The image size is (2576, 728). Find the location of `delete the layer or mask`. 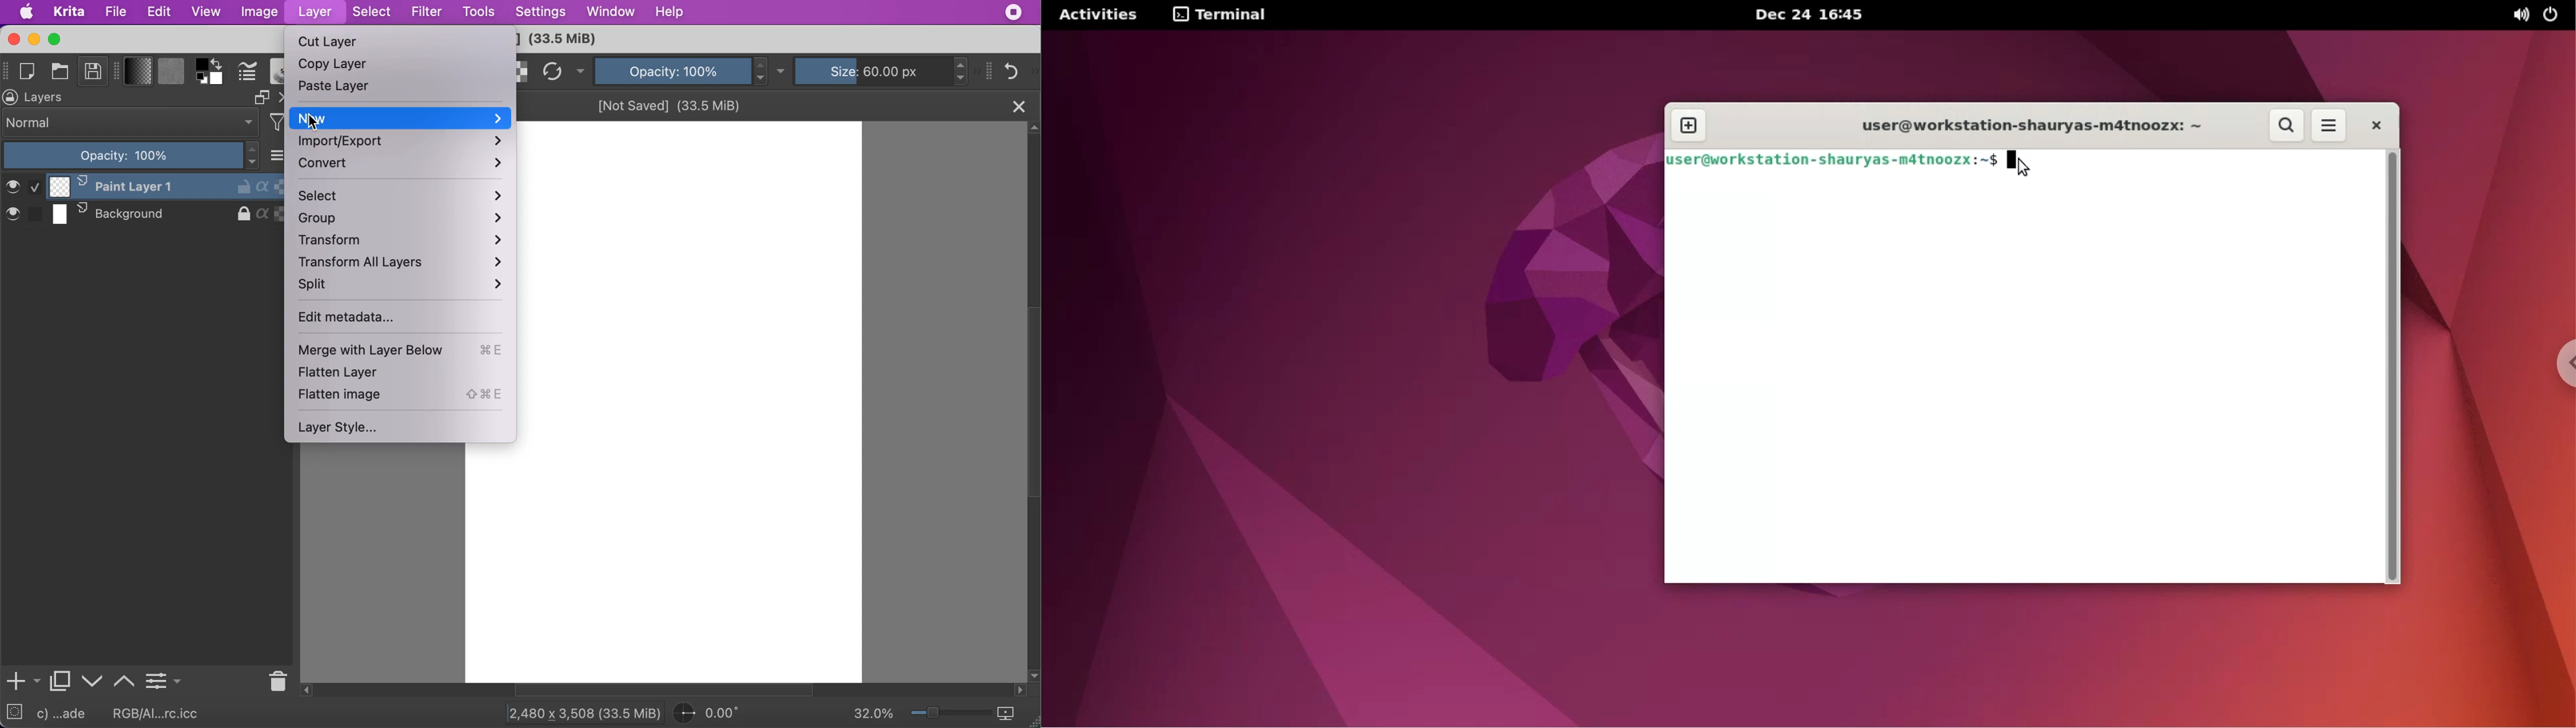

delete the layer or mask is located at coordinates (276, 679).